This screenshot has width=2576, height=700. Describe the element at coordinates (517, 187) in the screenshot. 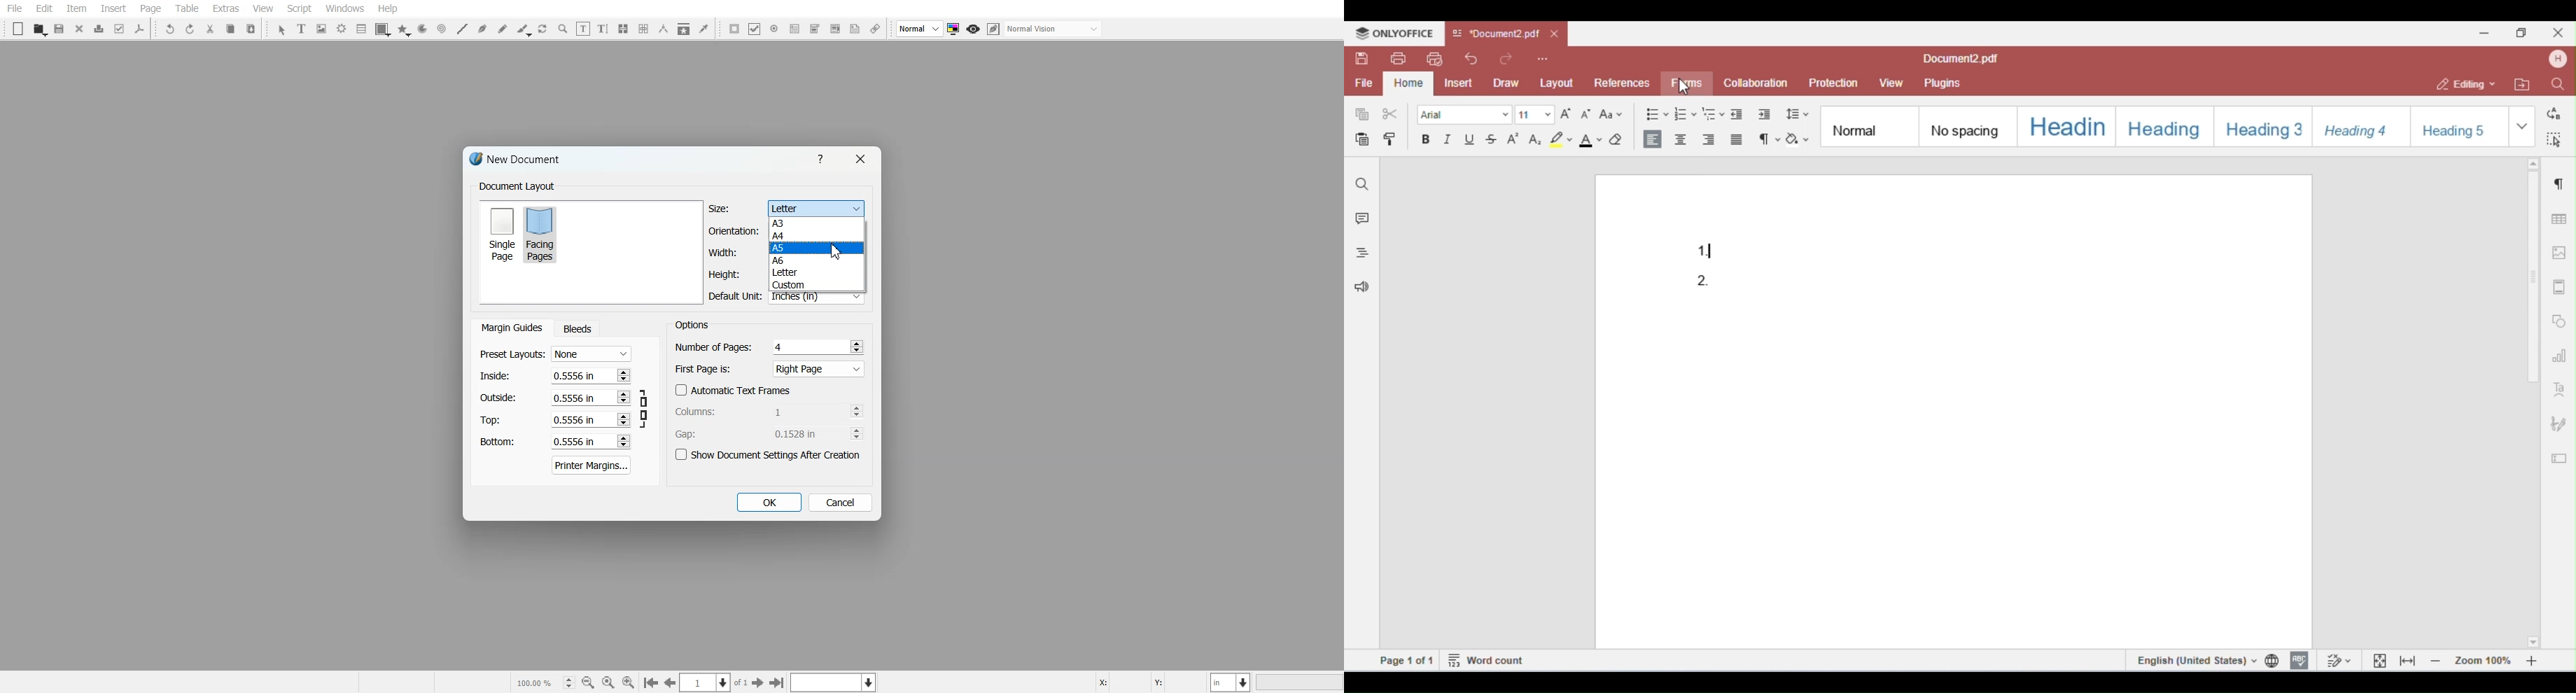

I see `Text` at that location.